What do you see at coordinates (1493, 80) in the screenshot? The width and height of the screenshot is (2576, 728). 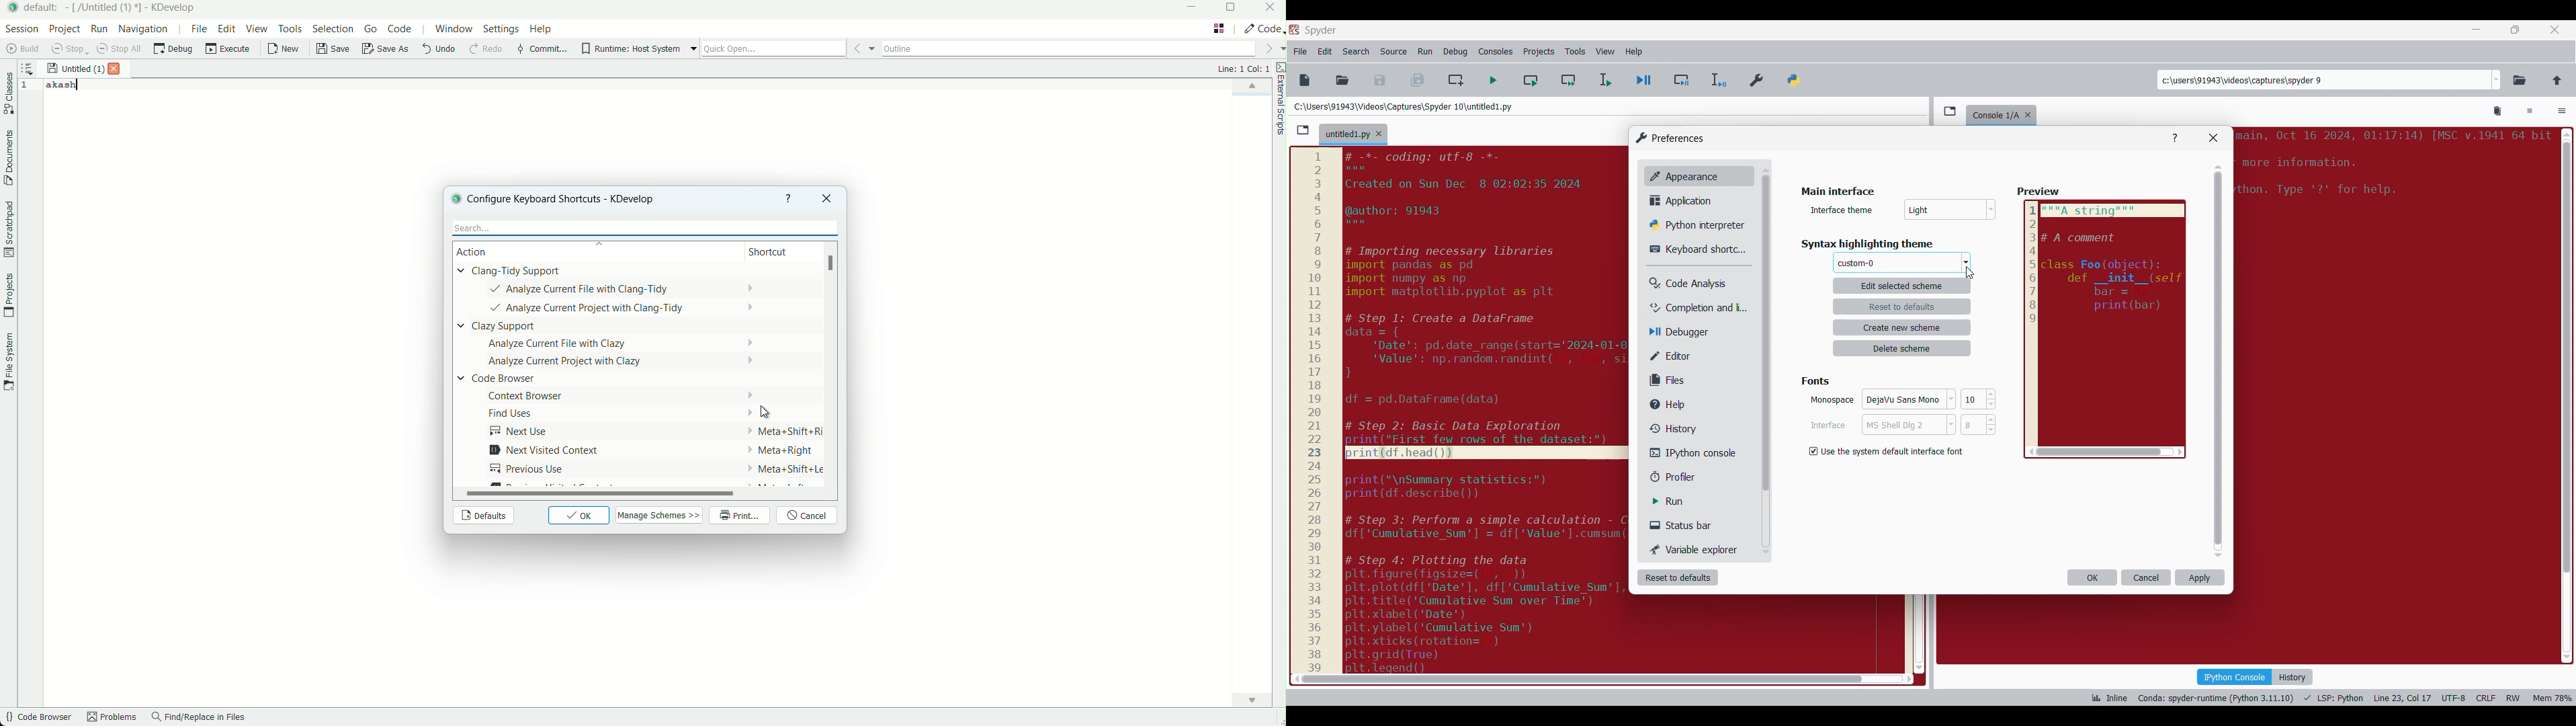 I see `Run file` at bounding box center [1493, 80].